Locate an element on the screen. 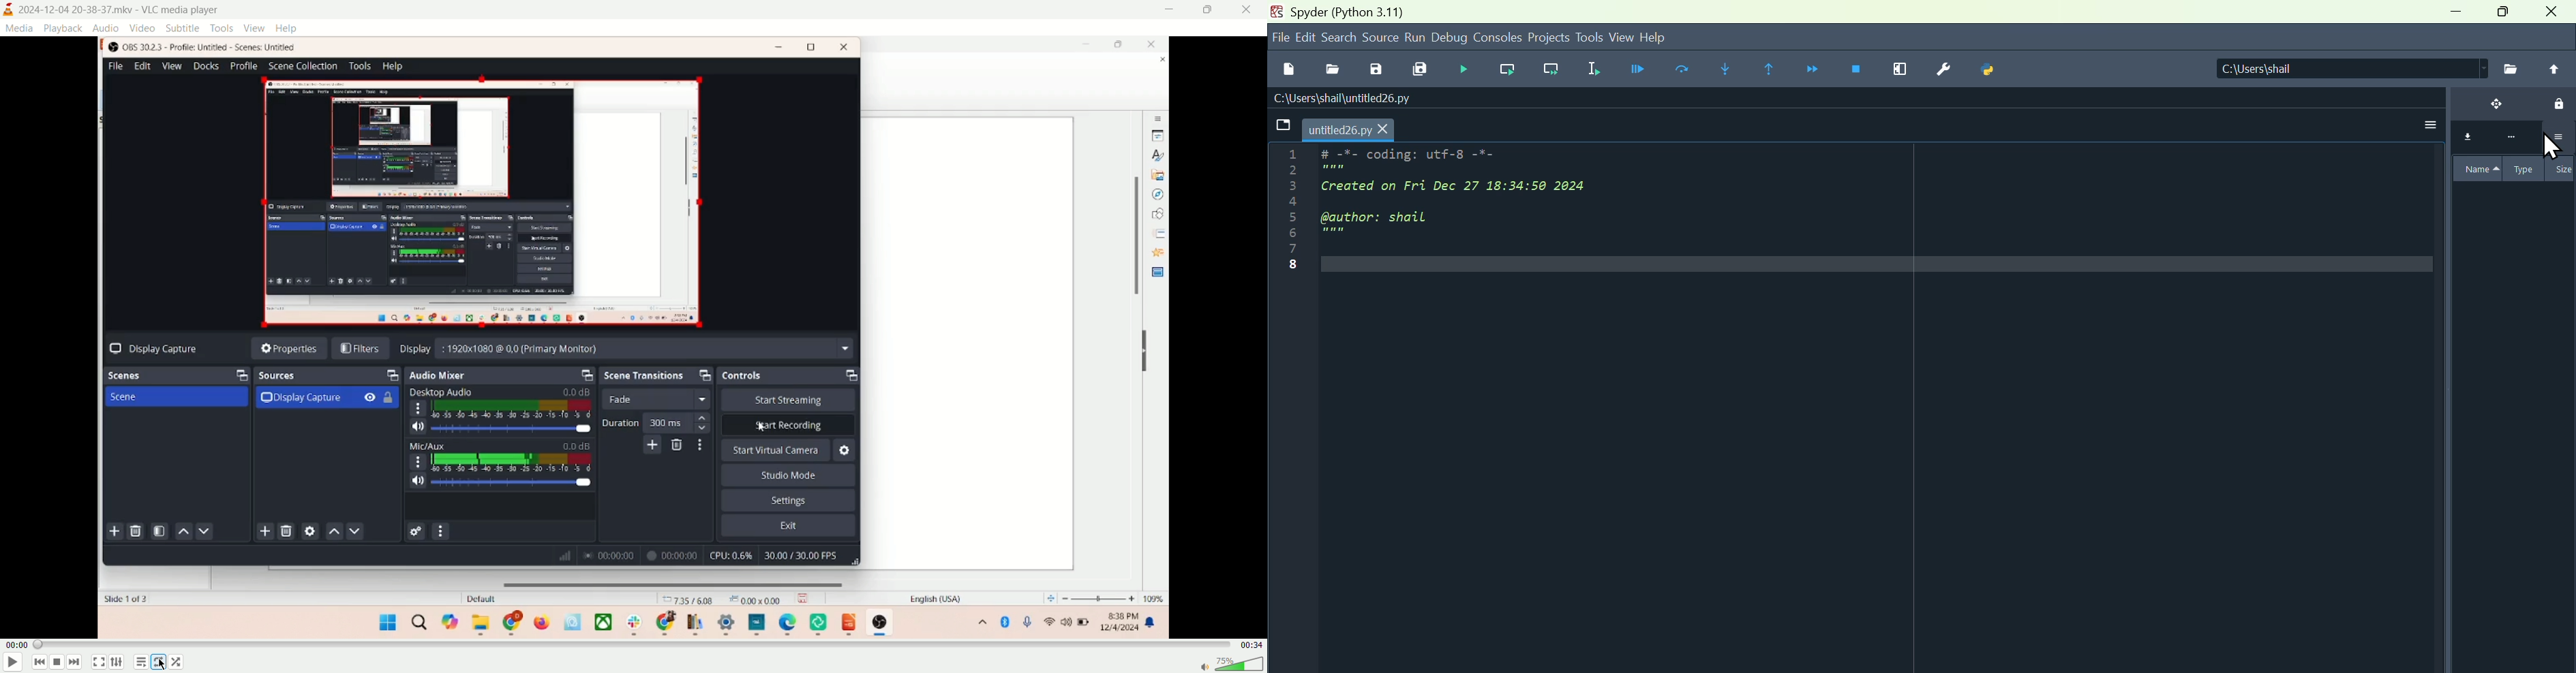 The width and height of the screenshot is (2576, 700). Run current line and go to the next one is located at coordinates (1554, 70).